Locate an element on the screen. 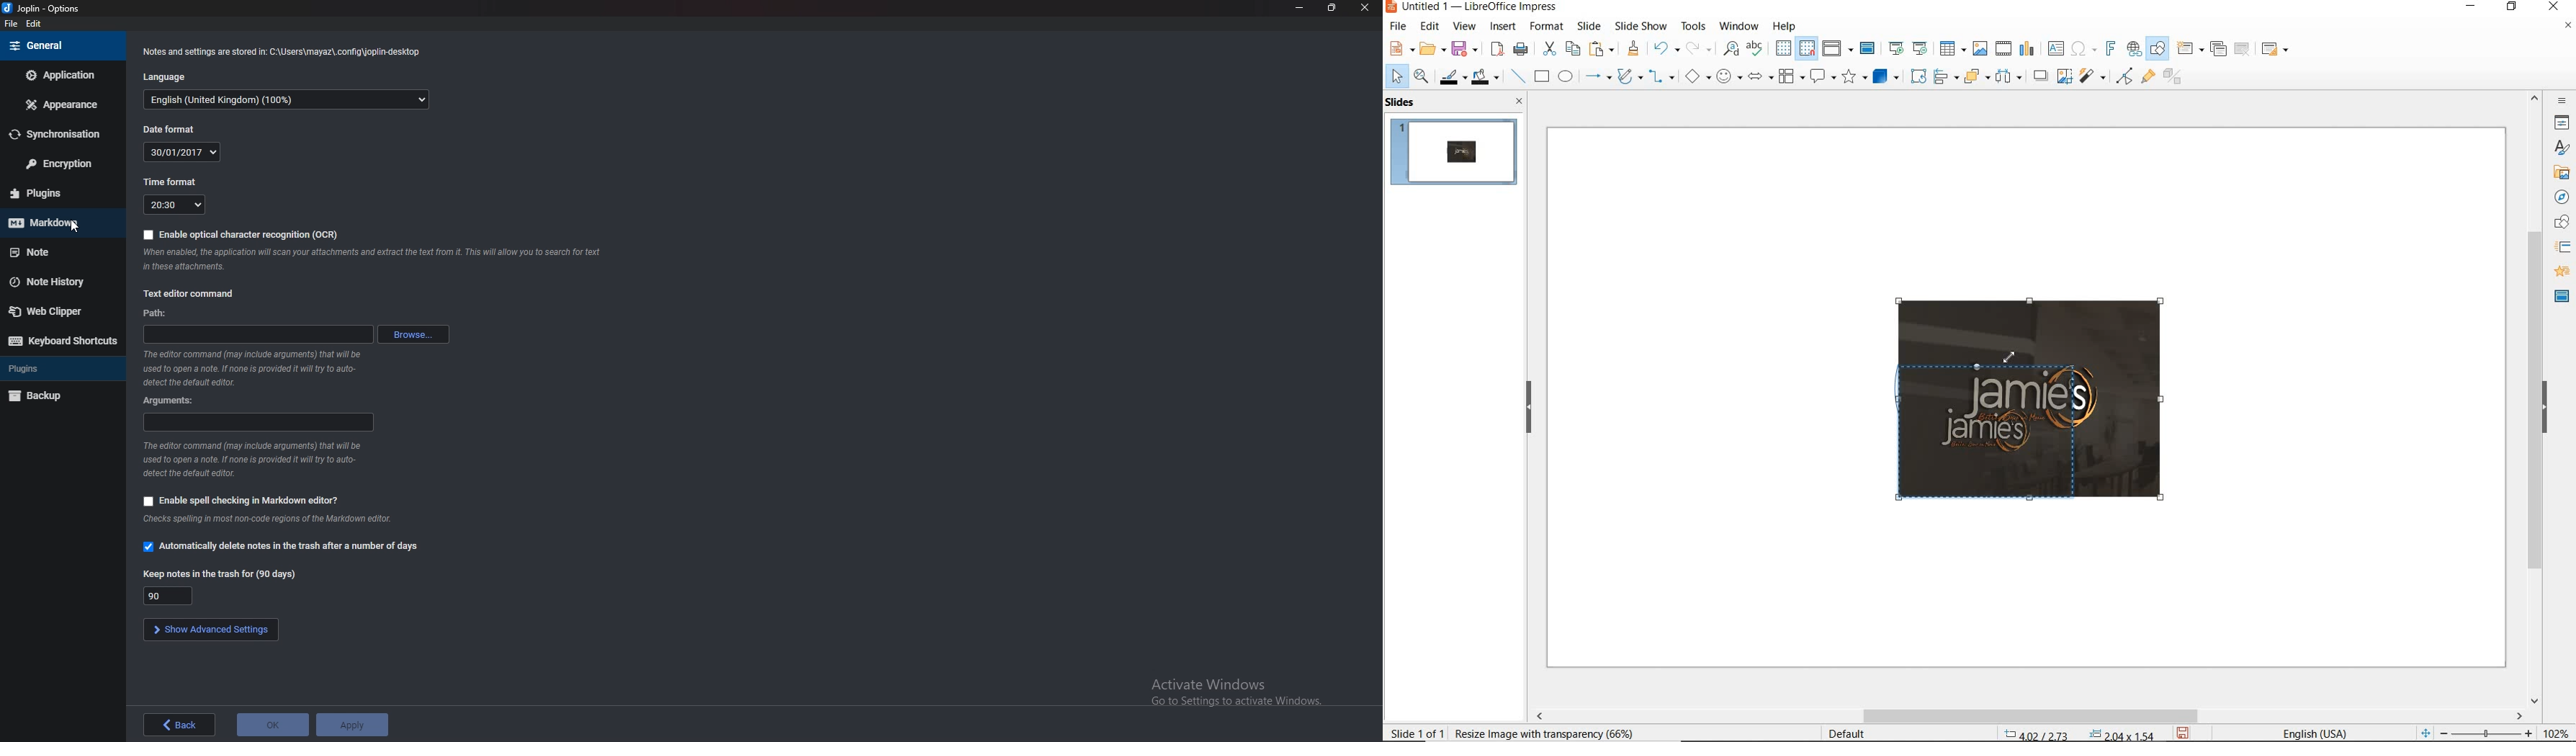 The height and width of the screenshot is (756, 2576). view is located at coordinates (1464, 26).